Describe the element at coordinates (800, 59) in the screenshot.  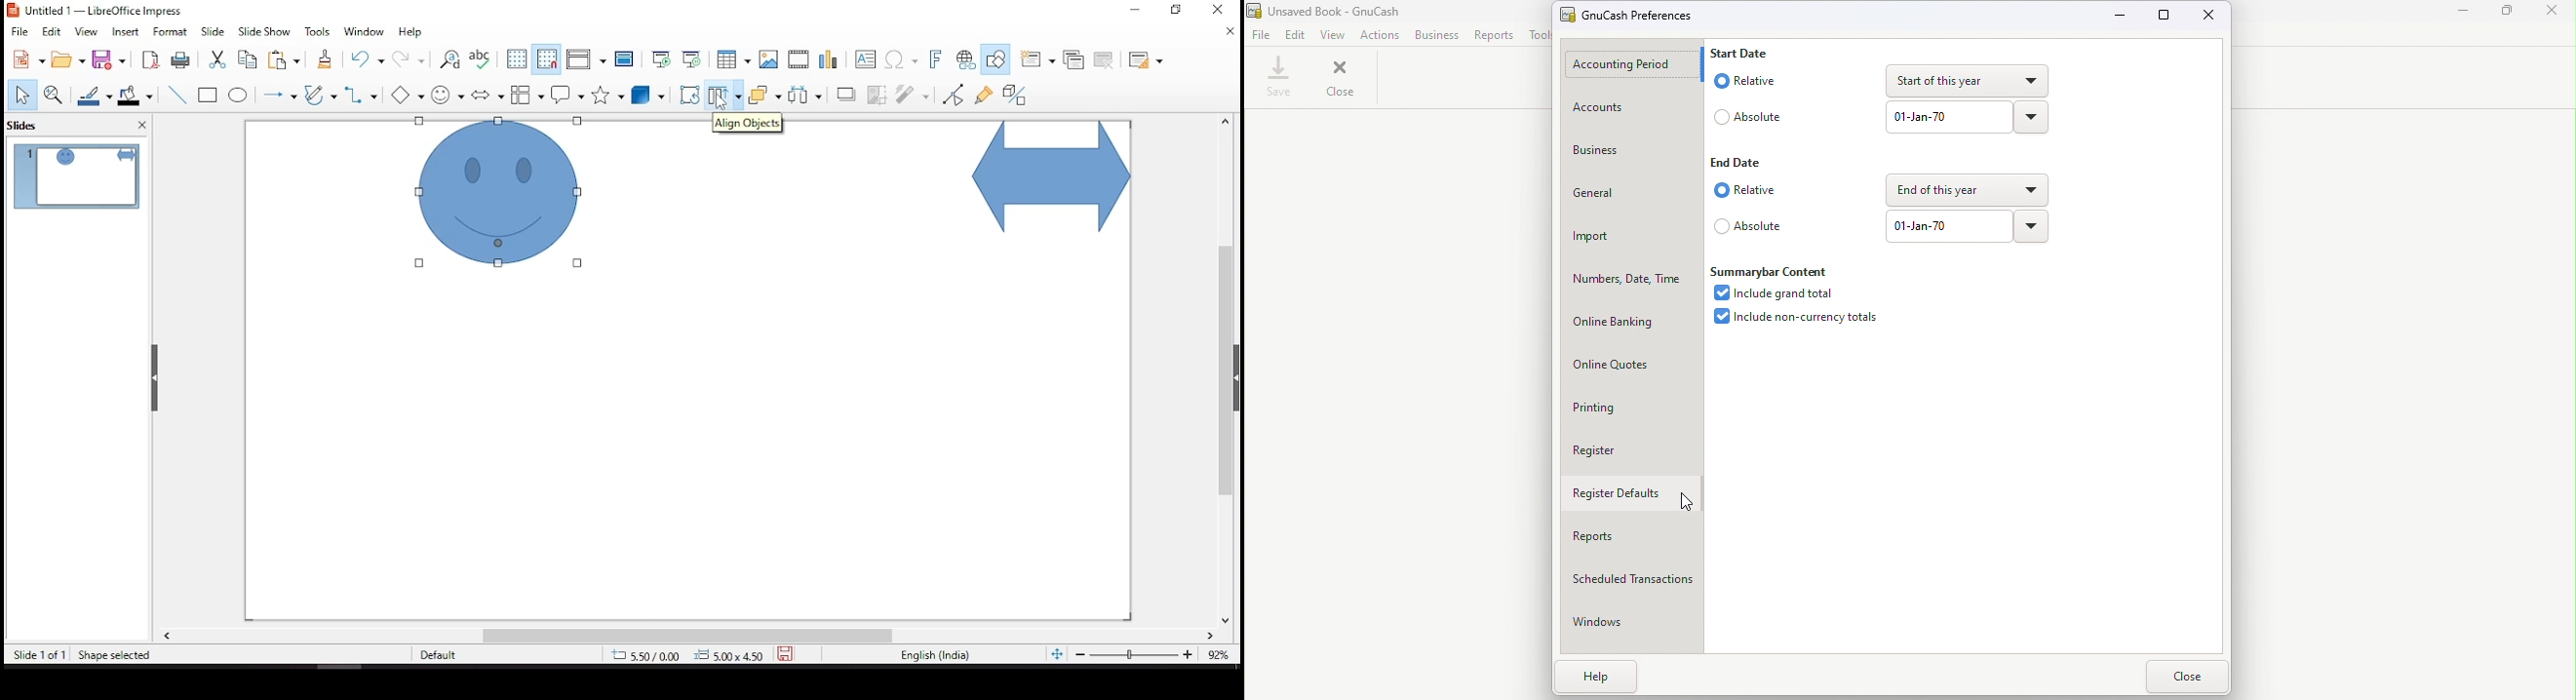
I see `insert audio or video` at that location.